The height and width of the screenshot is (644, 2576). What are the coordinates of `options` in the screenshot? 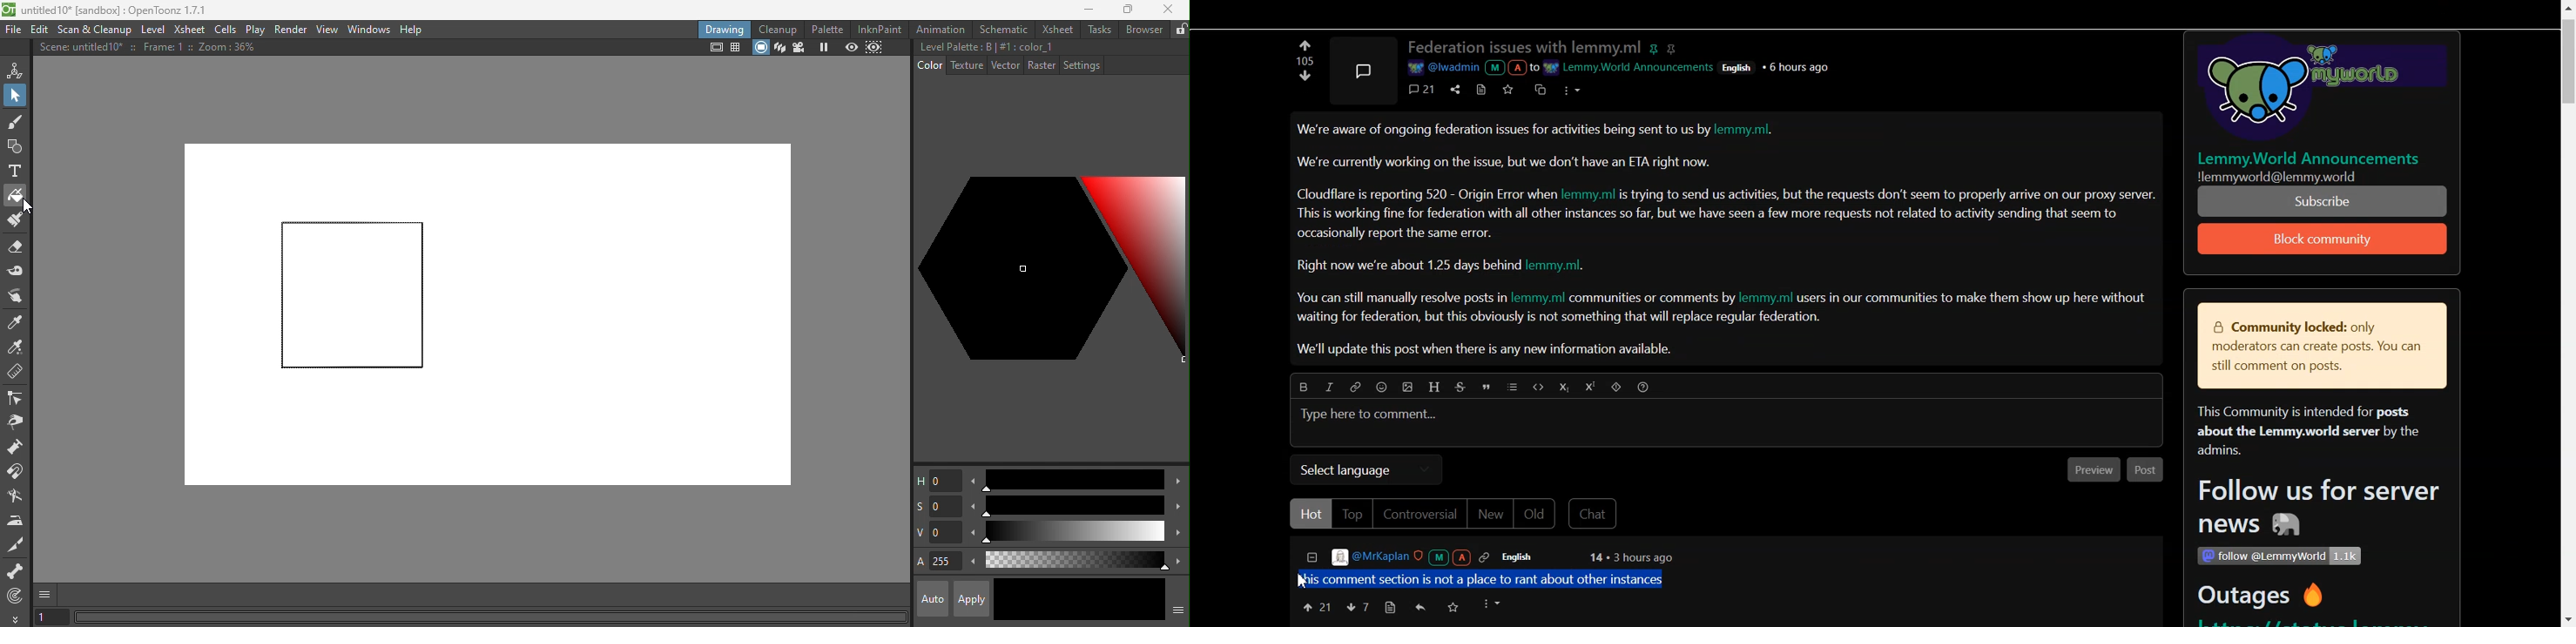 It's located at (1494, 604).